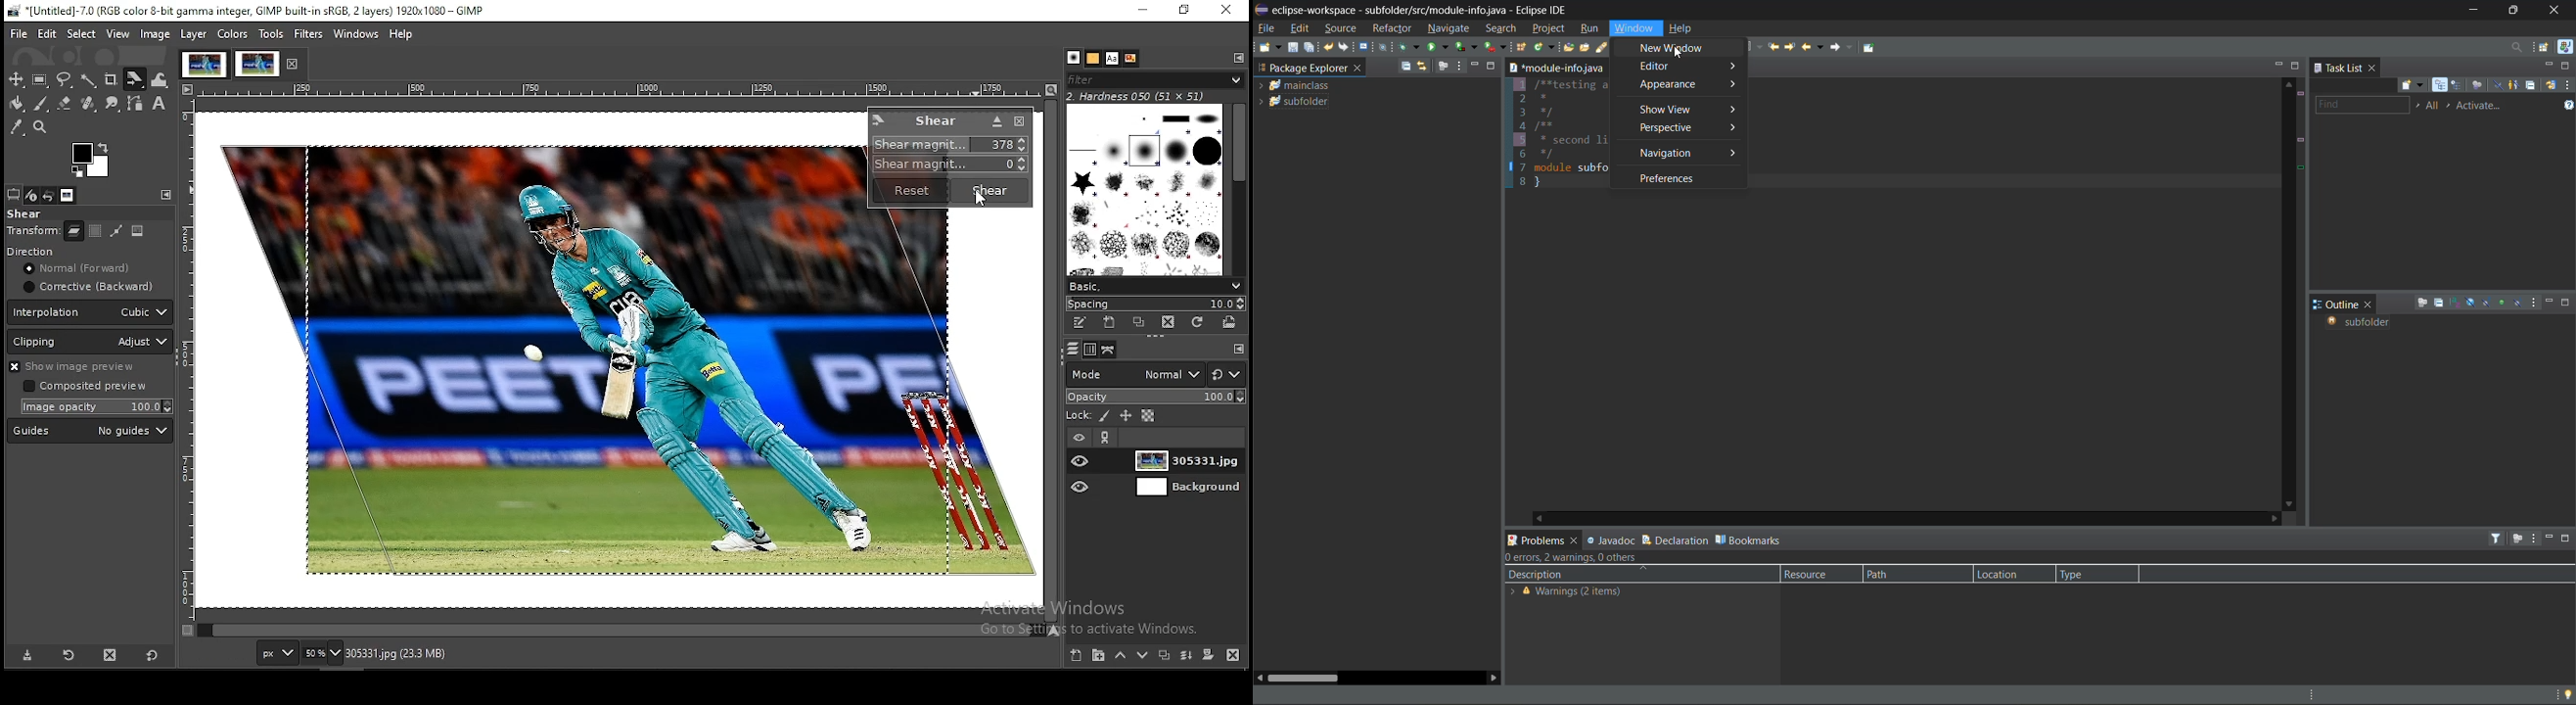  Describe the element at coordinates (402, 34) in the screenshot. I see `help` at that location.